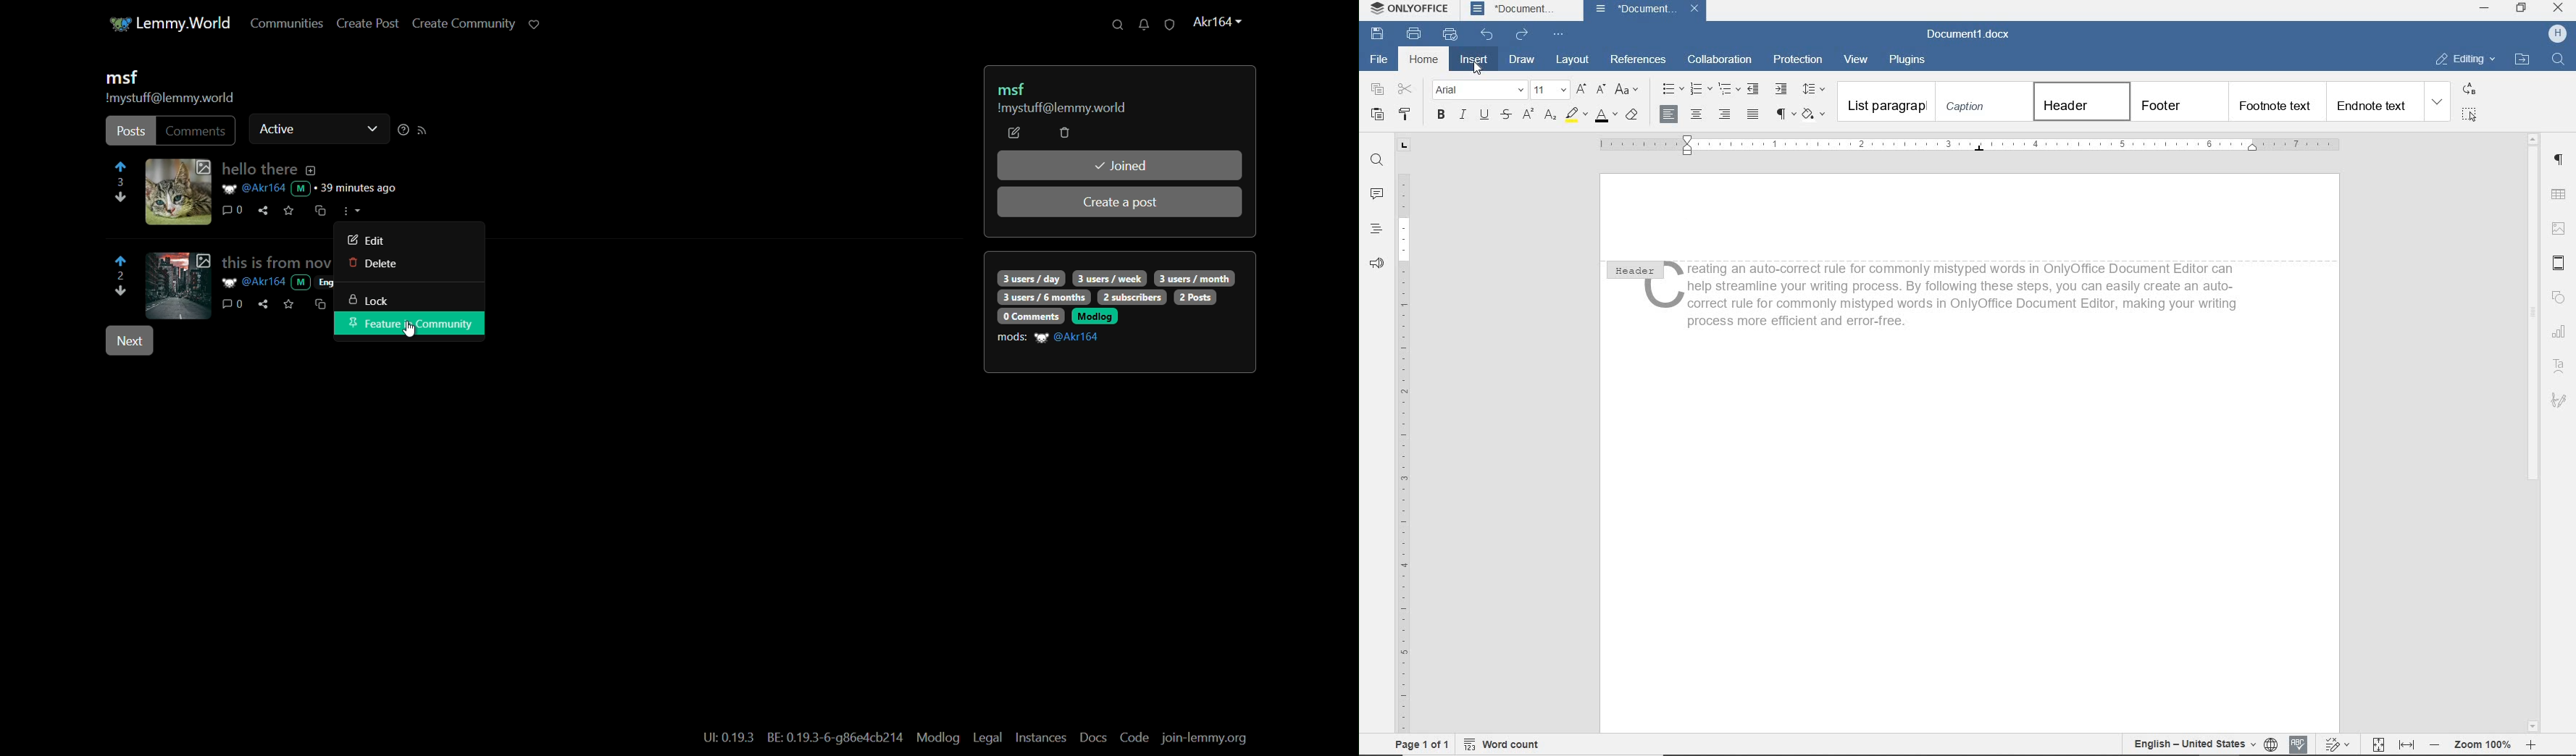  Describe the element at coordinates (1646, 10) in the screenshot. I see `DOCUMENT NAME` at that location.